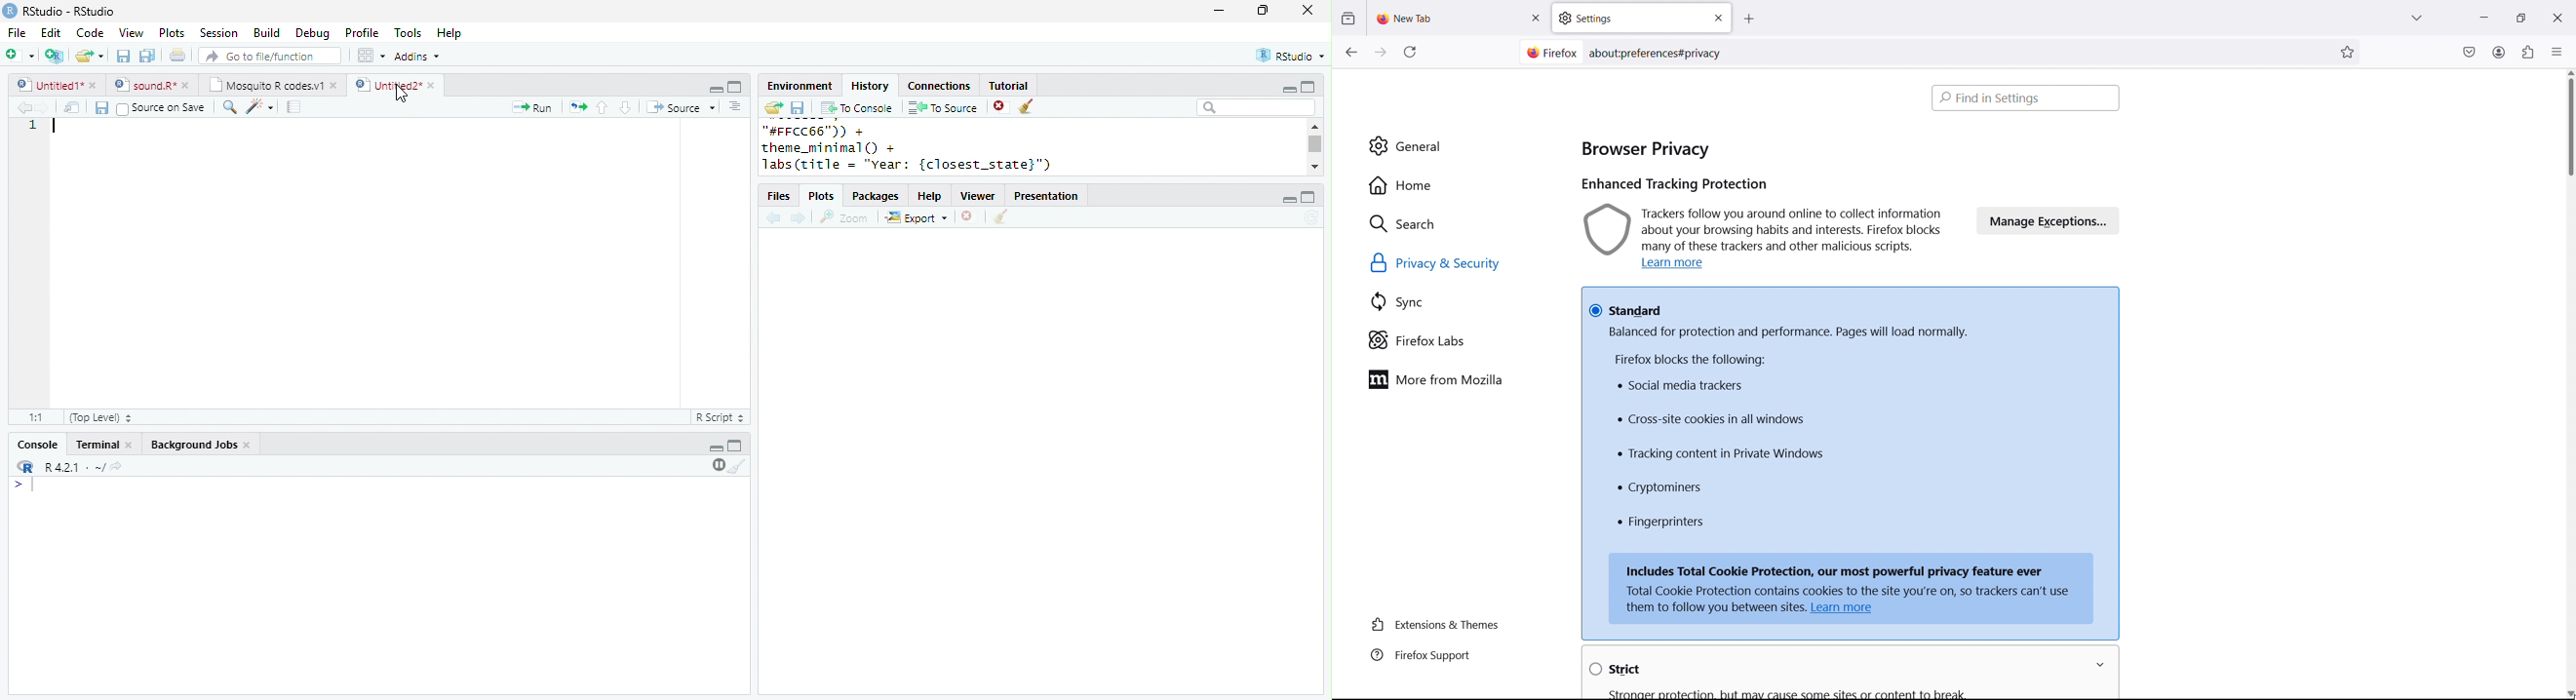  What do you see at coordinates (1347, 19) in the screenshot?
I see `view recent browsing across windows and devices` at bounding box center [1347, 19].